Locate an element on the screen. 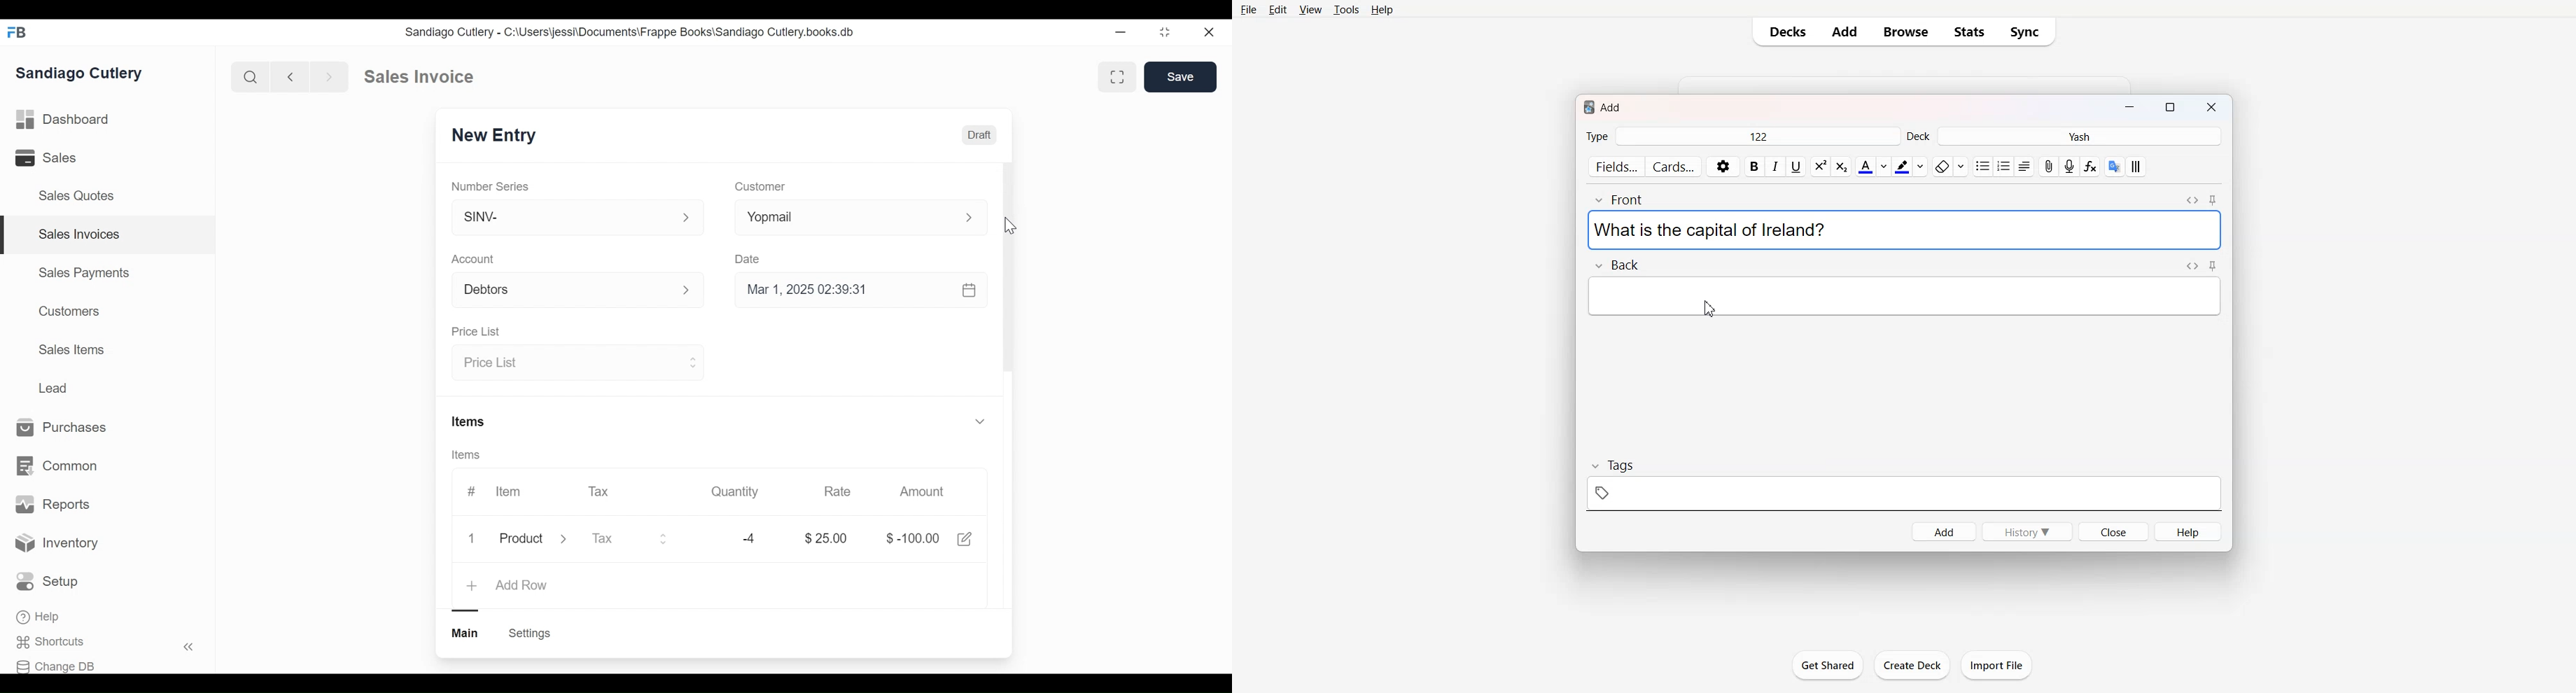 This screenshot has width=2576, height=700. Settings is located at coordinates (531, 633).